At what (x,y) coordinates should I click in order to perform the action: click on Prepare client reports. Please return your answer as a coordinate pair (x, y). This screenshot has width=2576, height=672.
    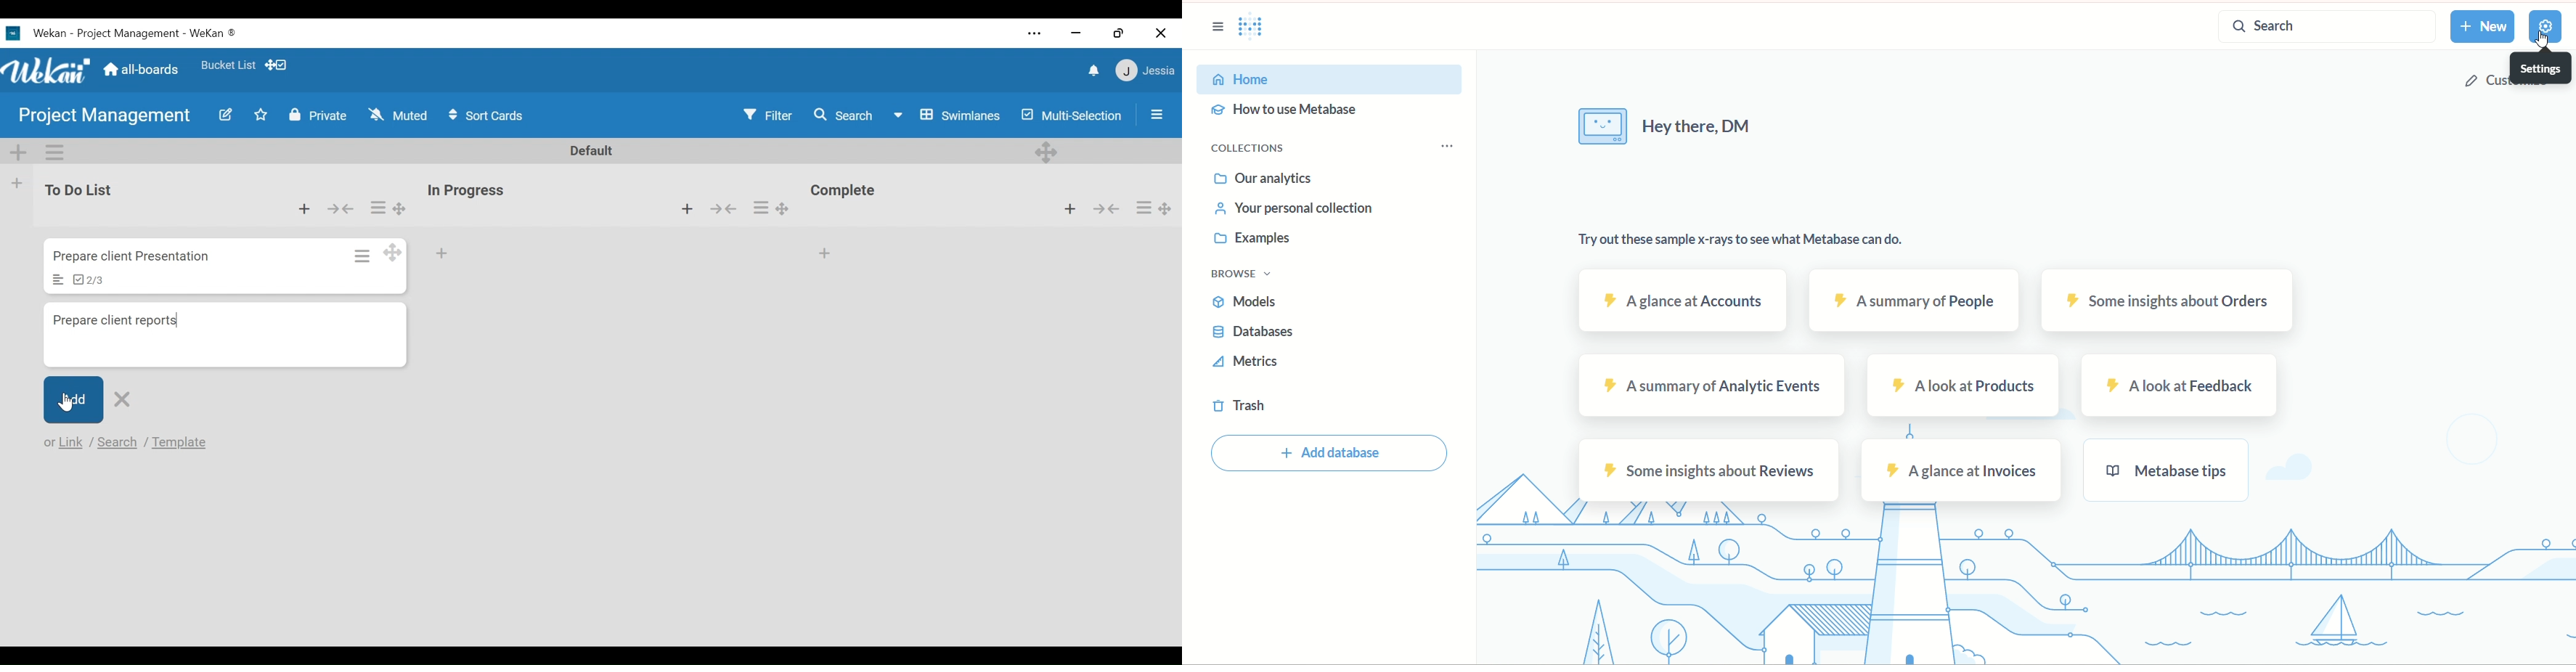
    Looking at the image, I should click on (226, 336).